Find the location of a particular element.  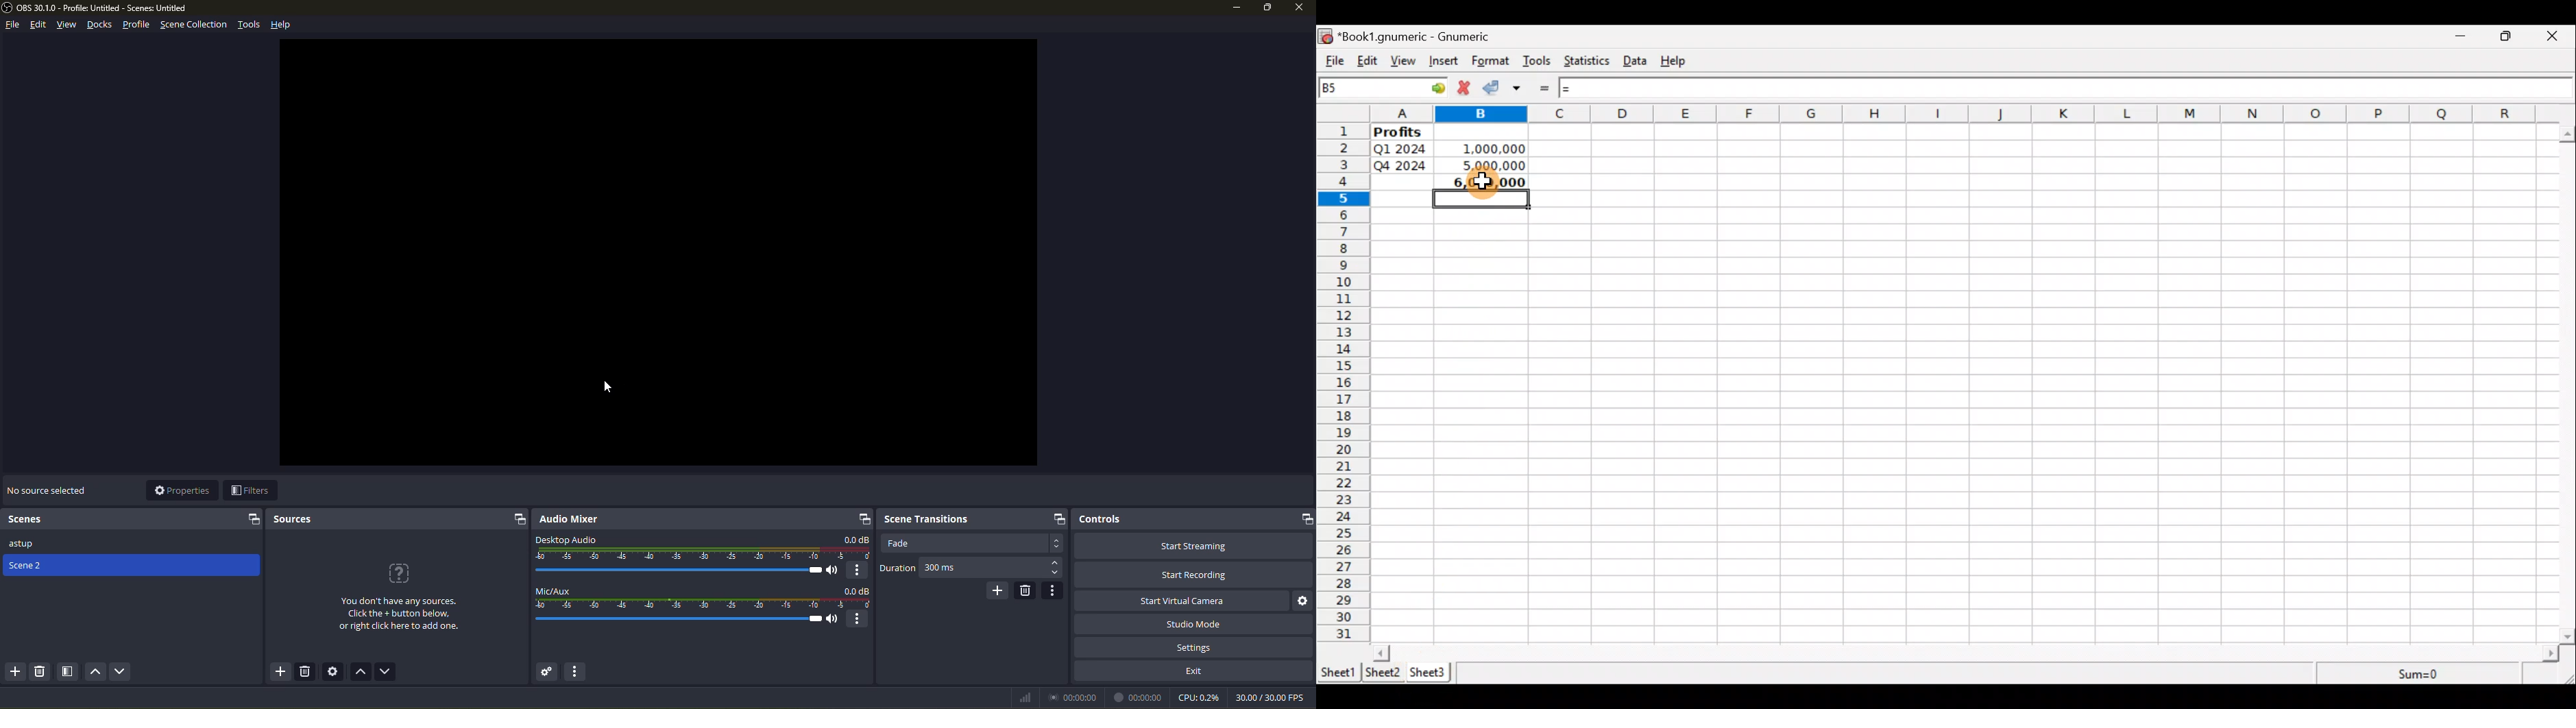

Cell name is located at coordinates (1384, 87).